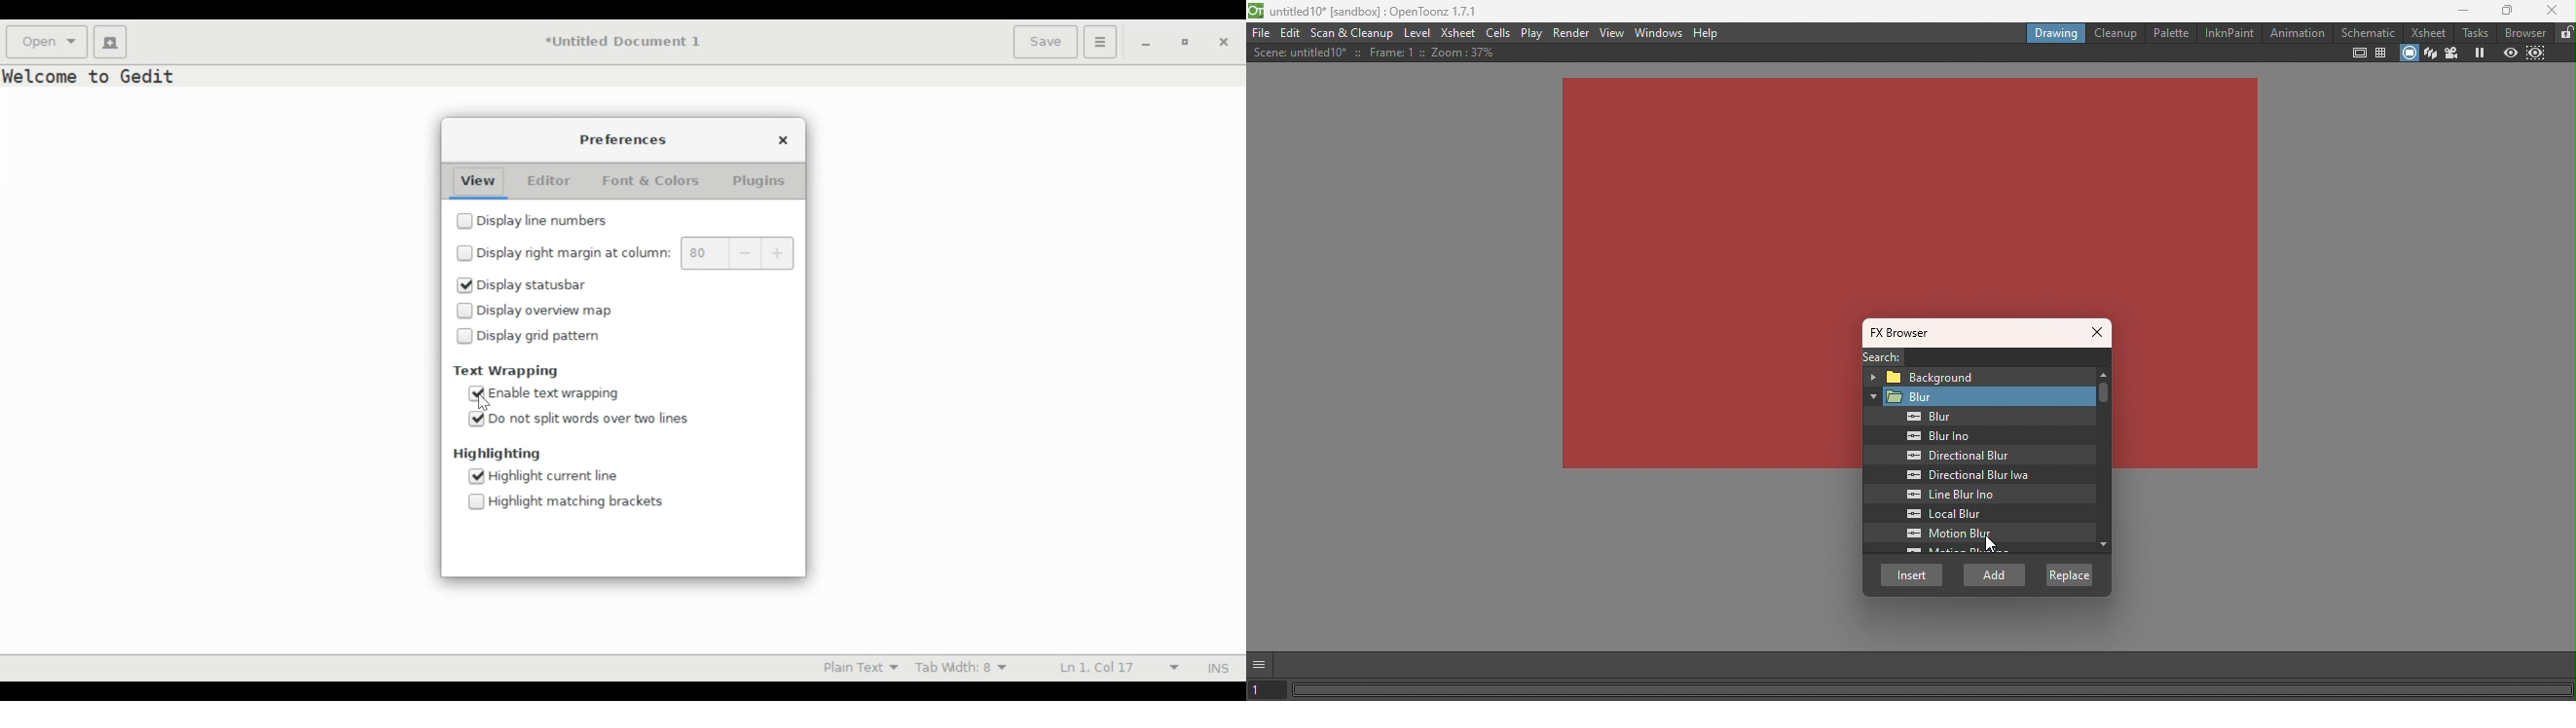  I want to click on Display statusbar, so click(533, 284).